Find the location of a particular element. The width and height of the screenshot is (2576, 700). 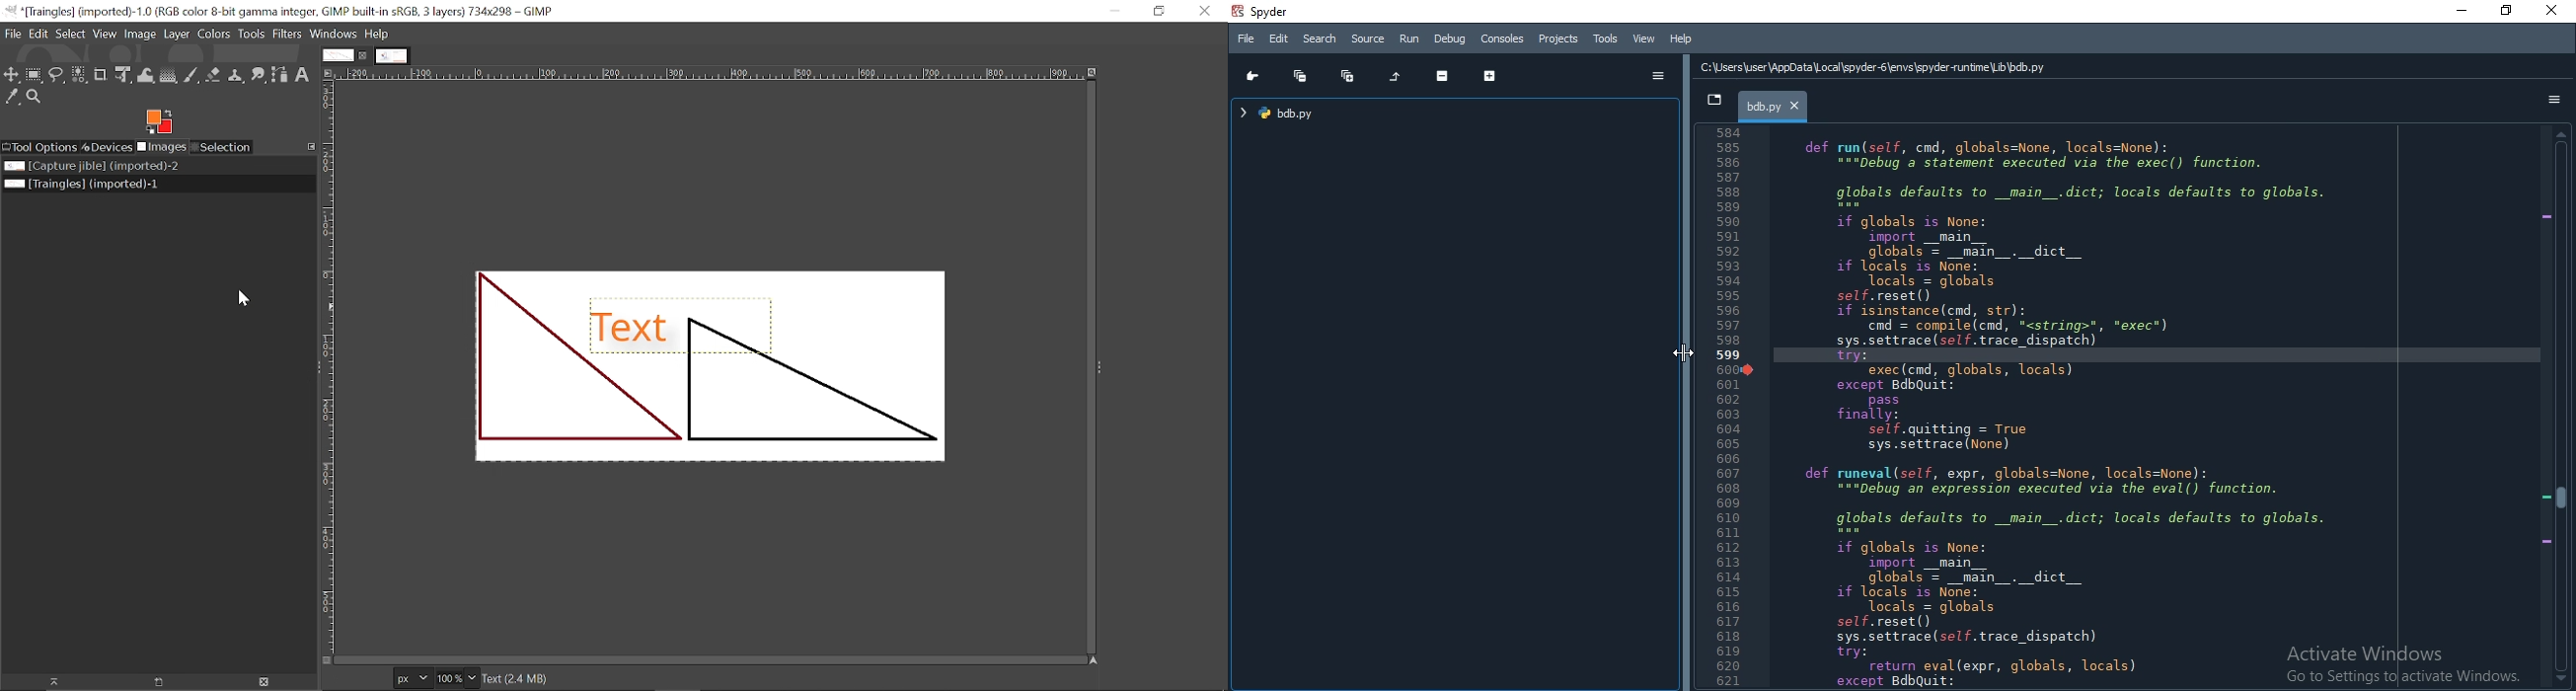

Collapse section is located at coordinates (1443, 75).